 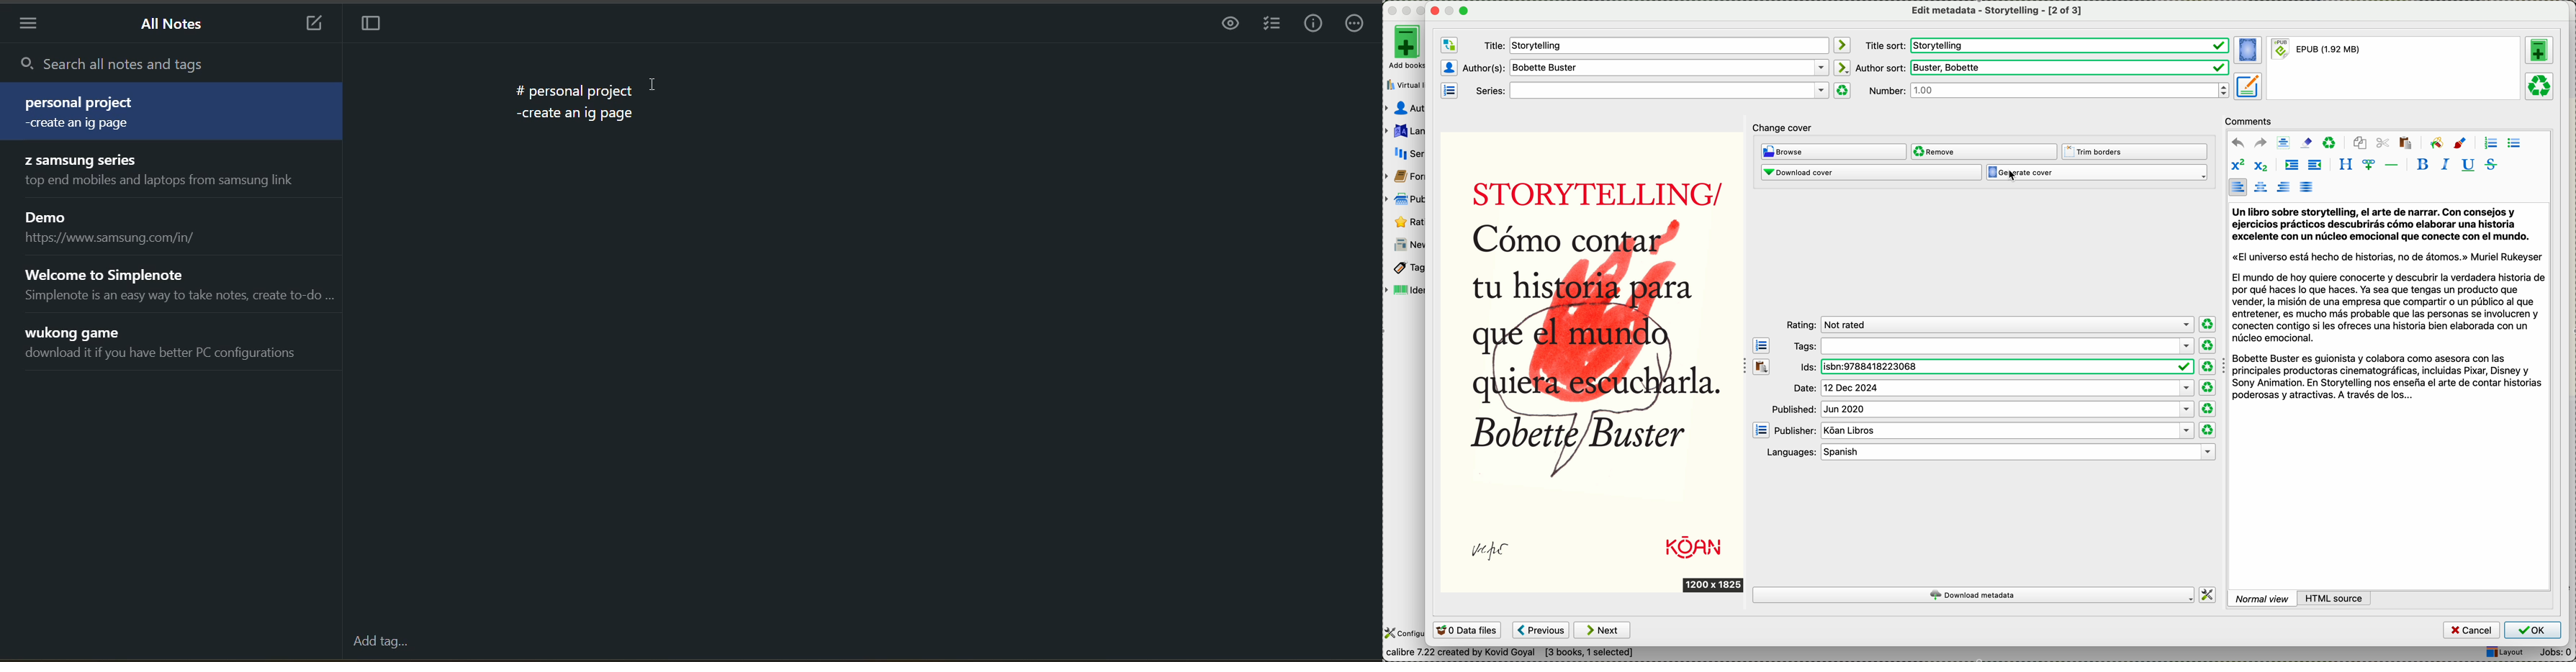 I want to click on remove the selected format from this book, so click(x=2540, y=87).